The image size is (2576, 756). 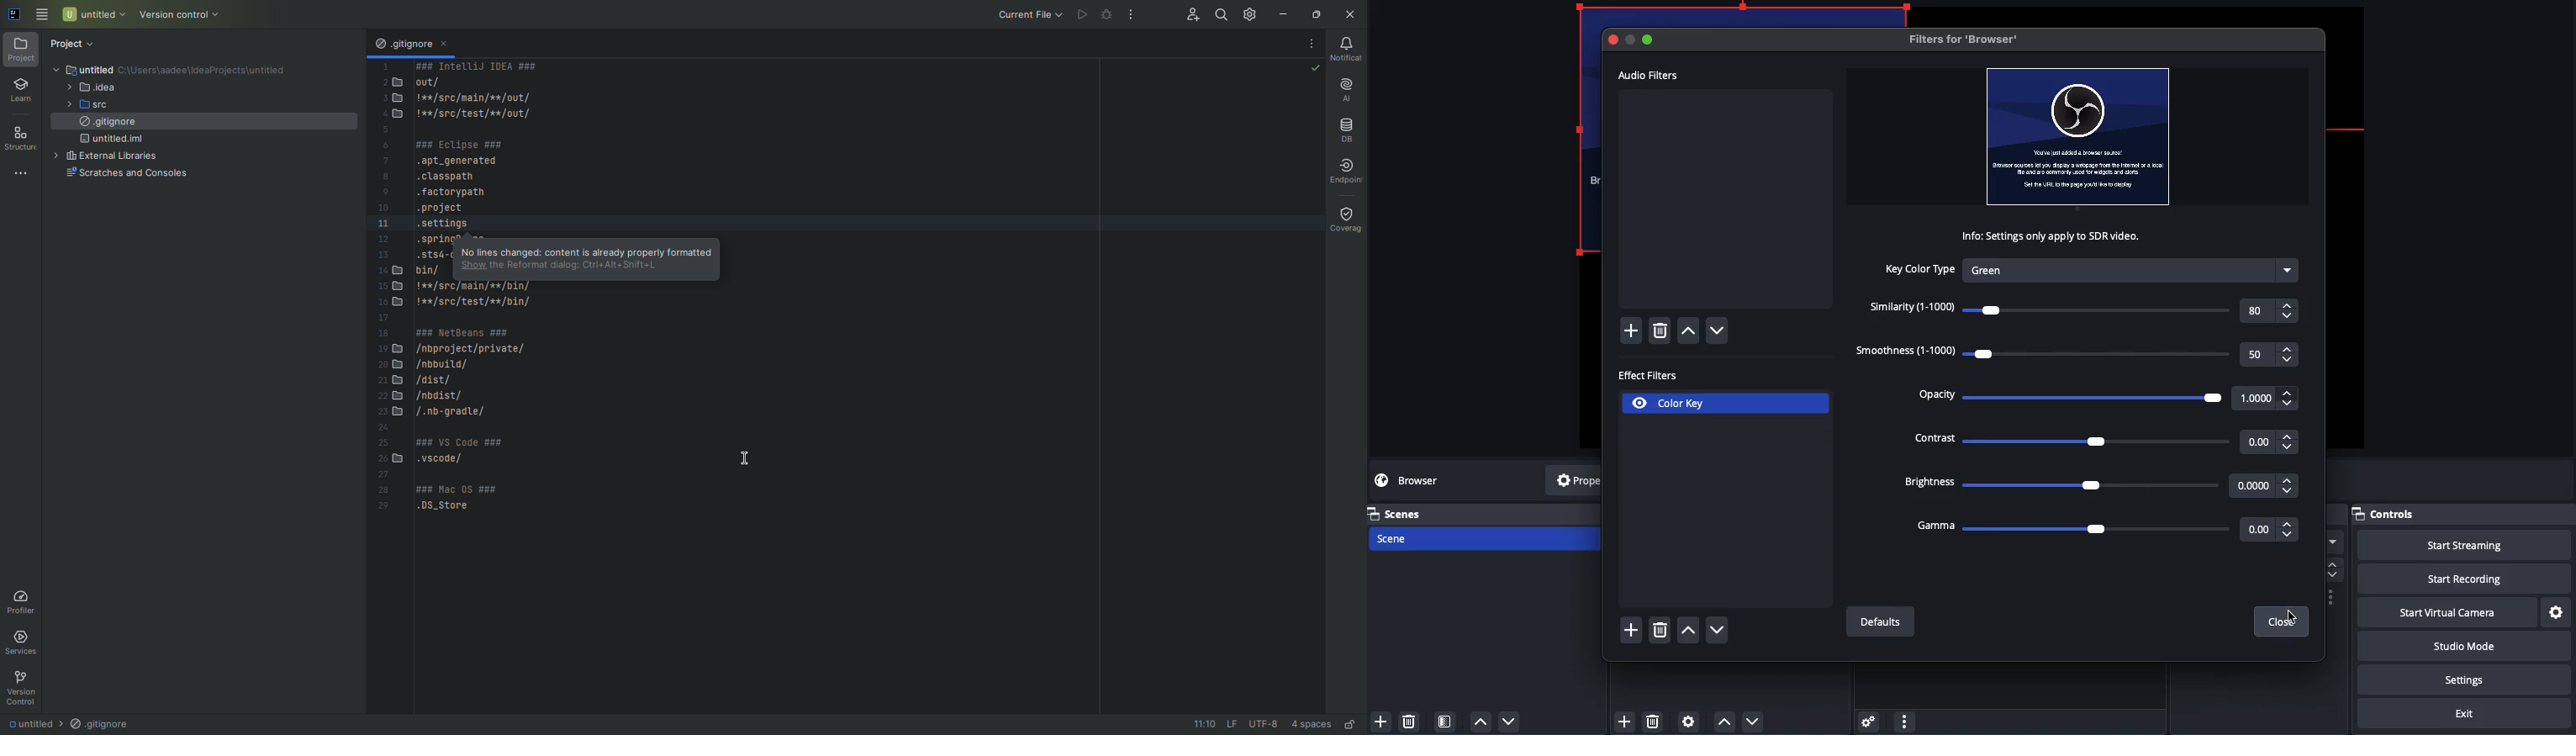 I want to click on Settings, so click(x=2461, y=679).